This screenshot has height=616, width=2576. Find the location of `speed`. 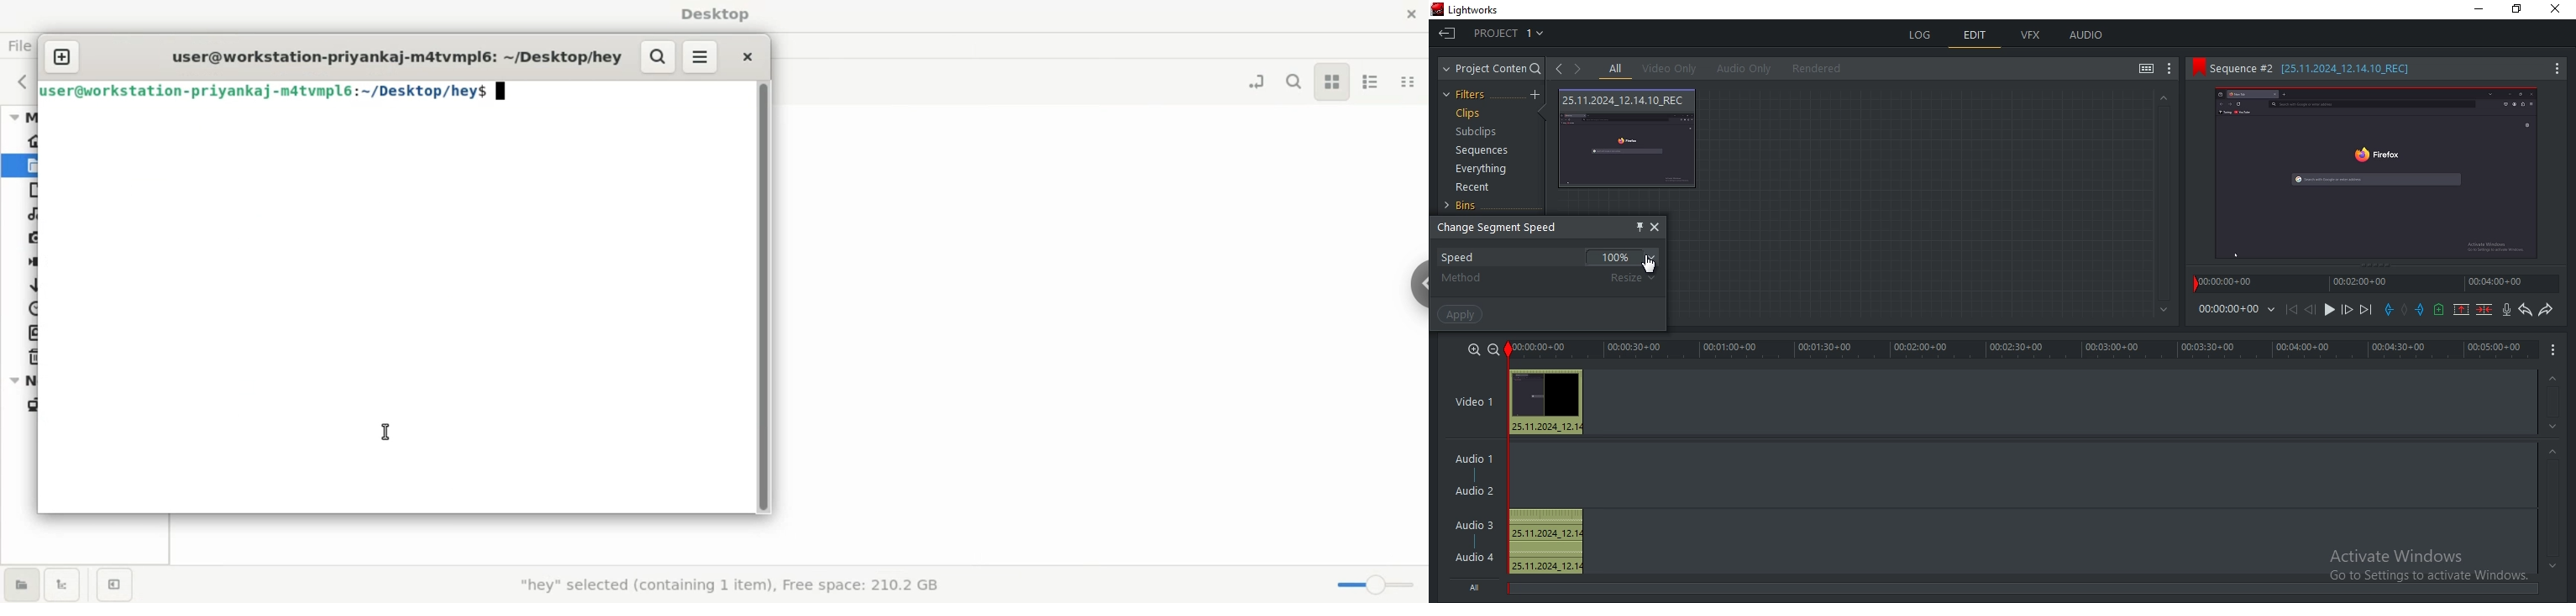

speed is located at coordinates (1461, 257).